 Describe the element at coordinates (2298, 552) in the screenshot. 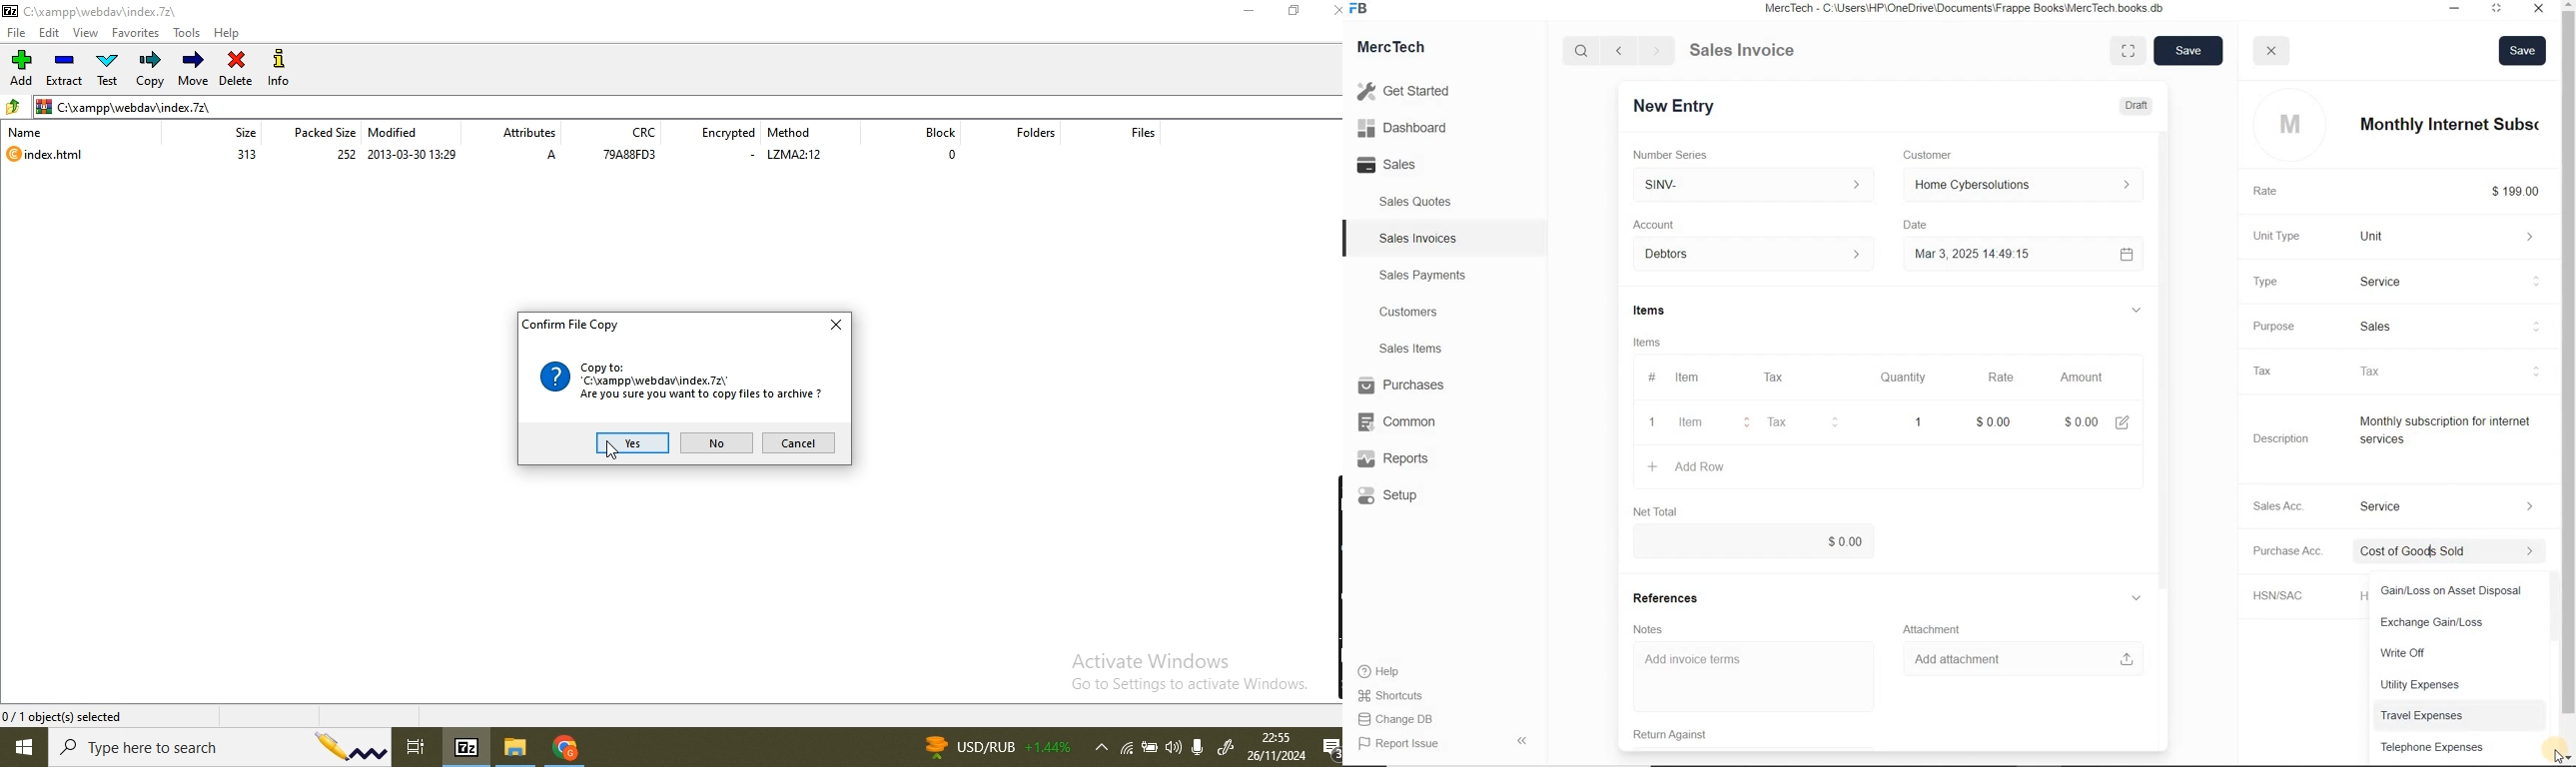

I see `Purchase Acc.` at that location.